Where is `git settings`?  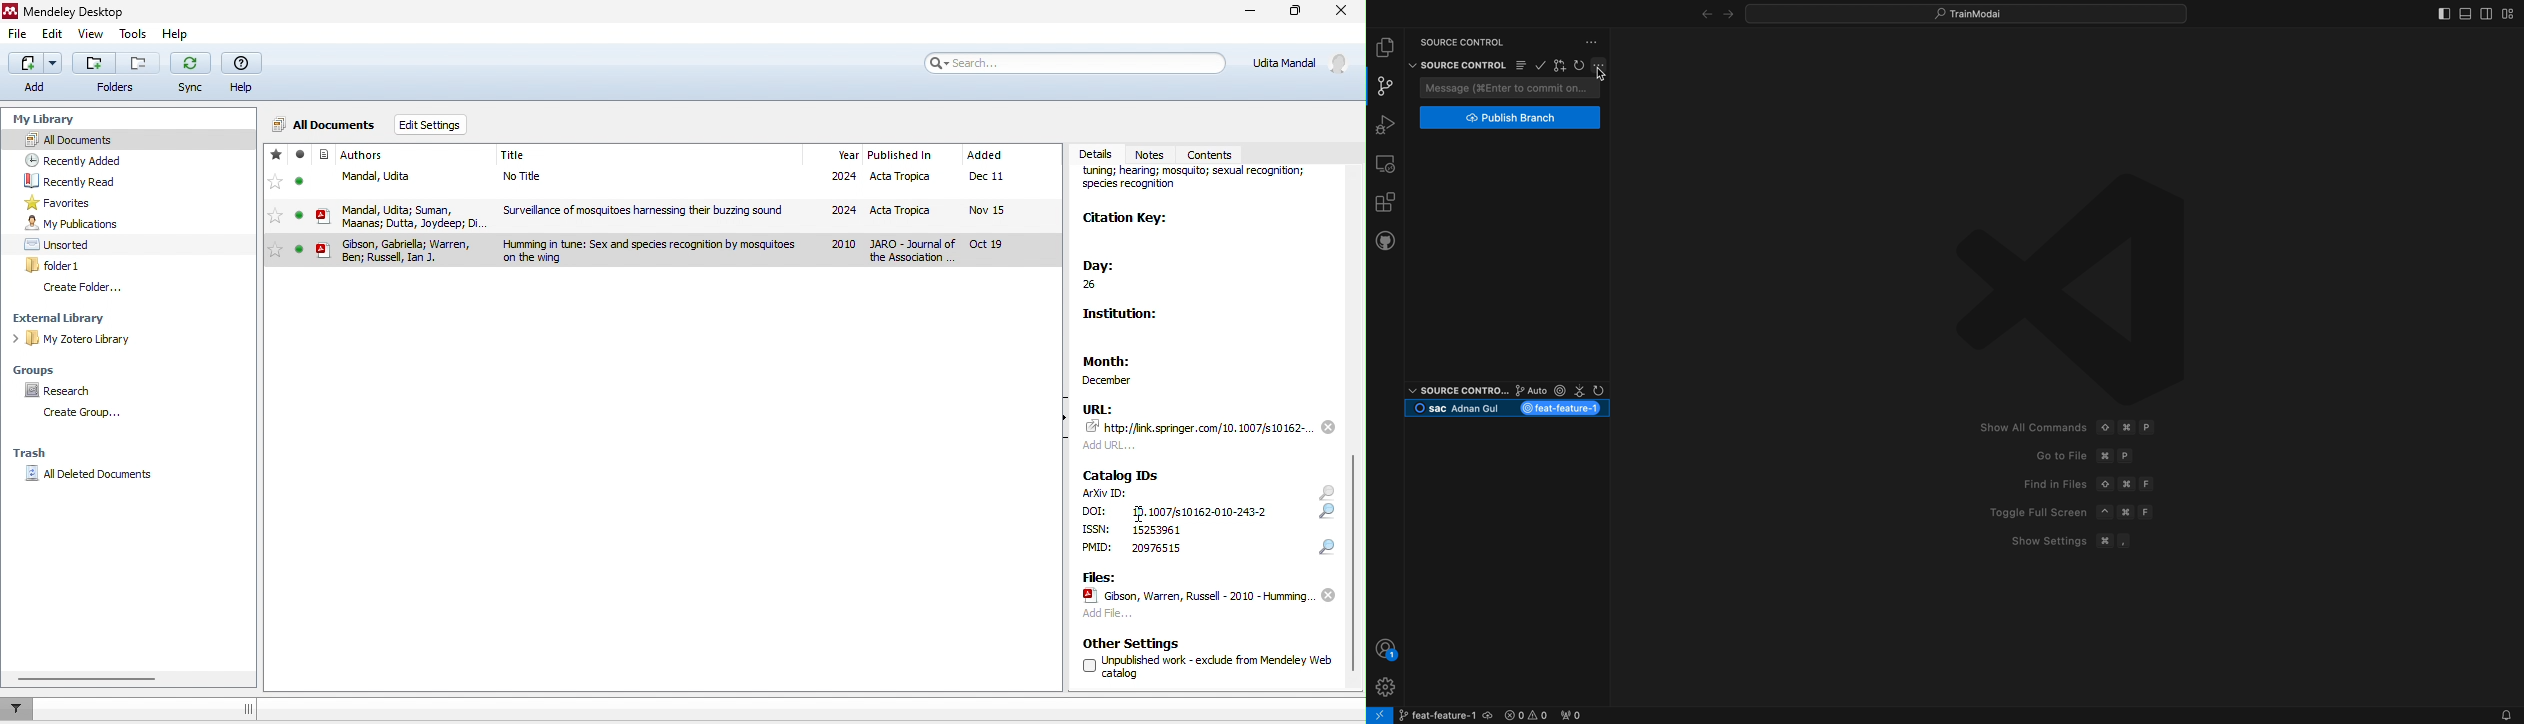 git settings is located at coordinates (1600, 65).